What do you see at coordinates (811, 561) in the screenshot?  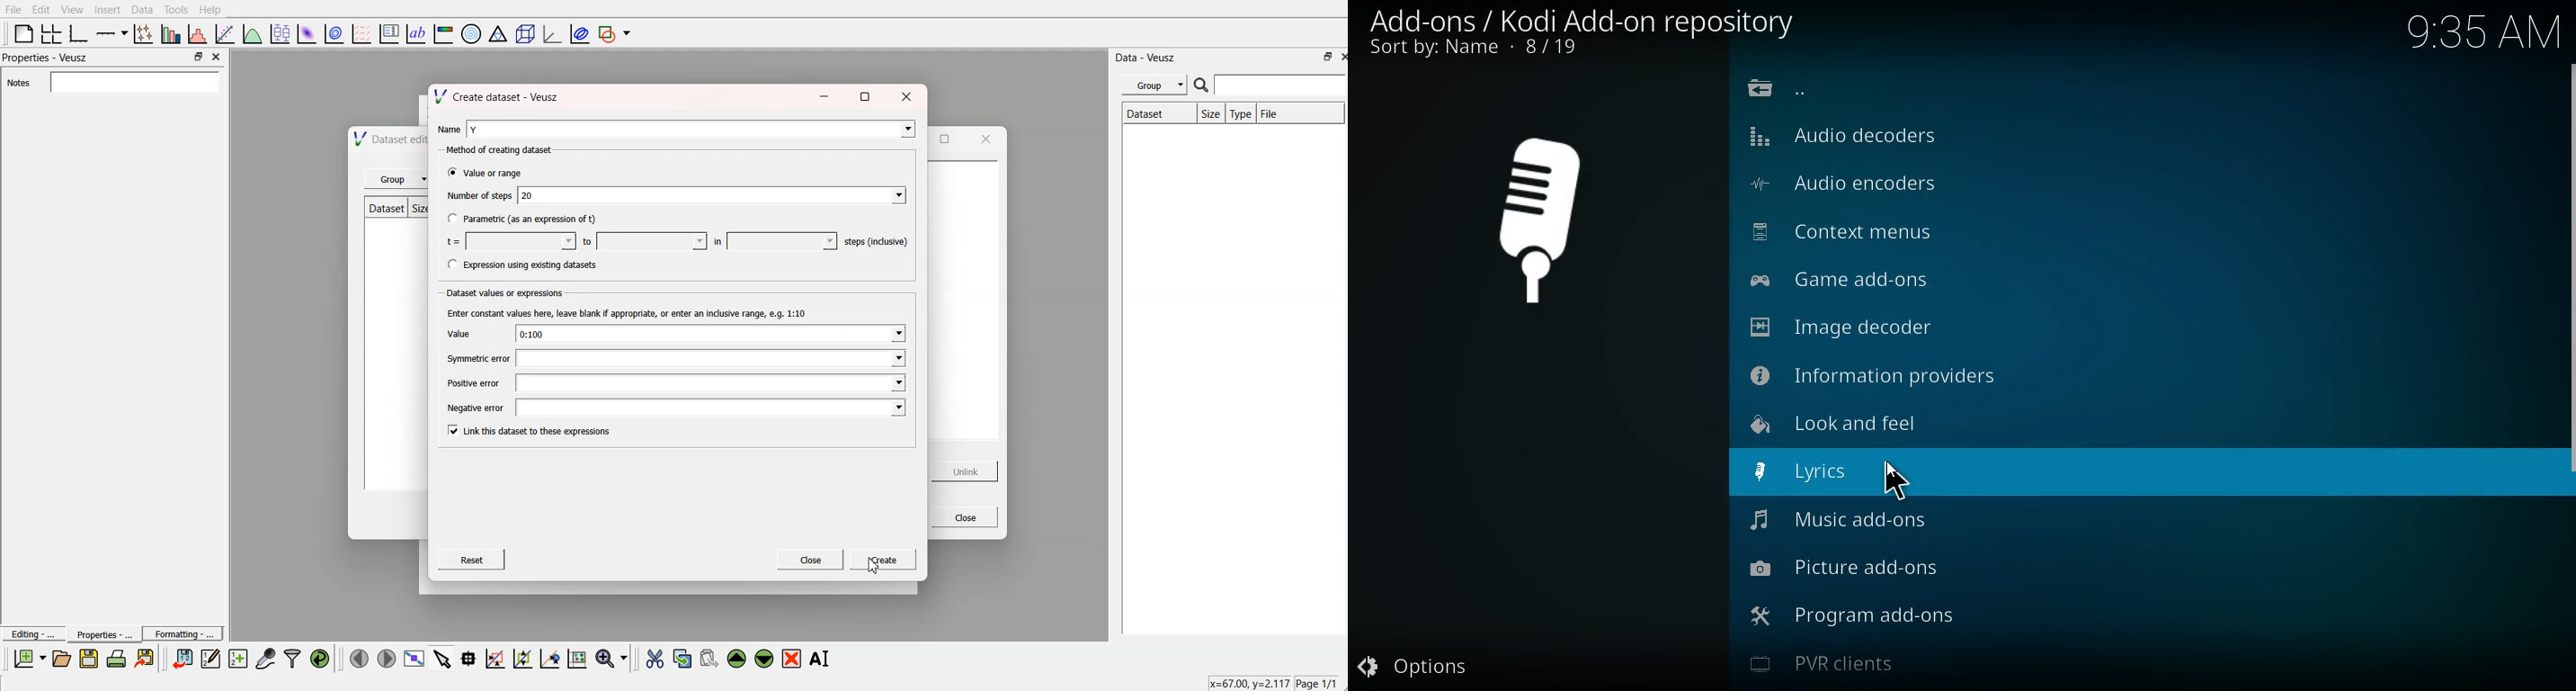 I see `Close` at bounding box center [811, 561].